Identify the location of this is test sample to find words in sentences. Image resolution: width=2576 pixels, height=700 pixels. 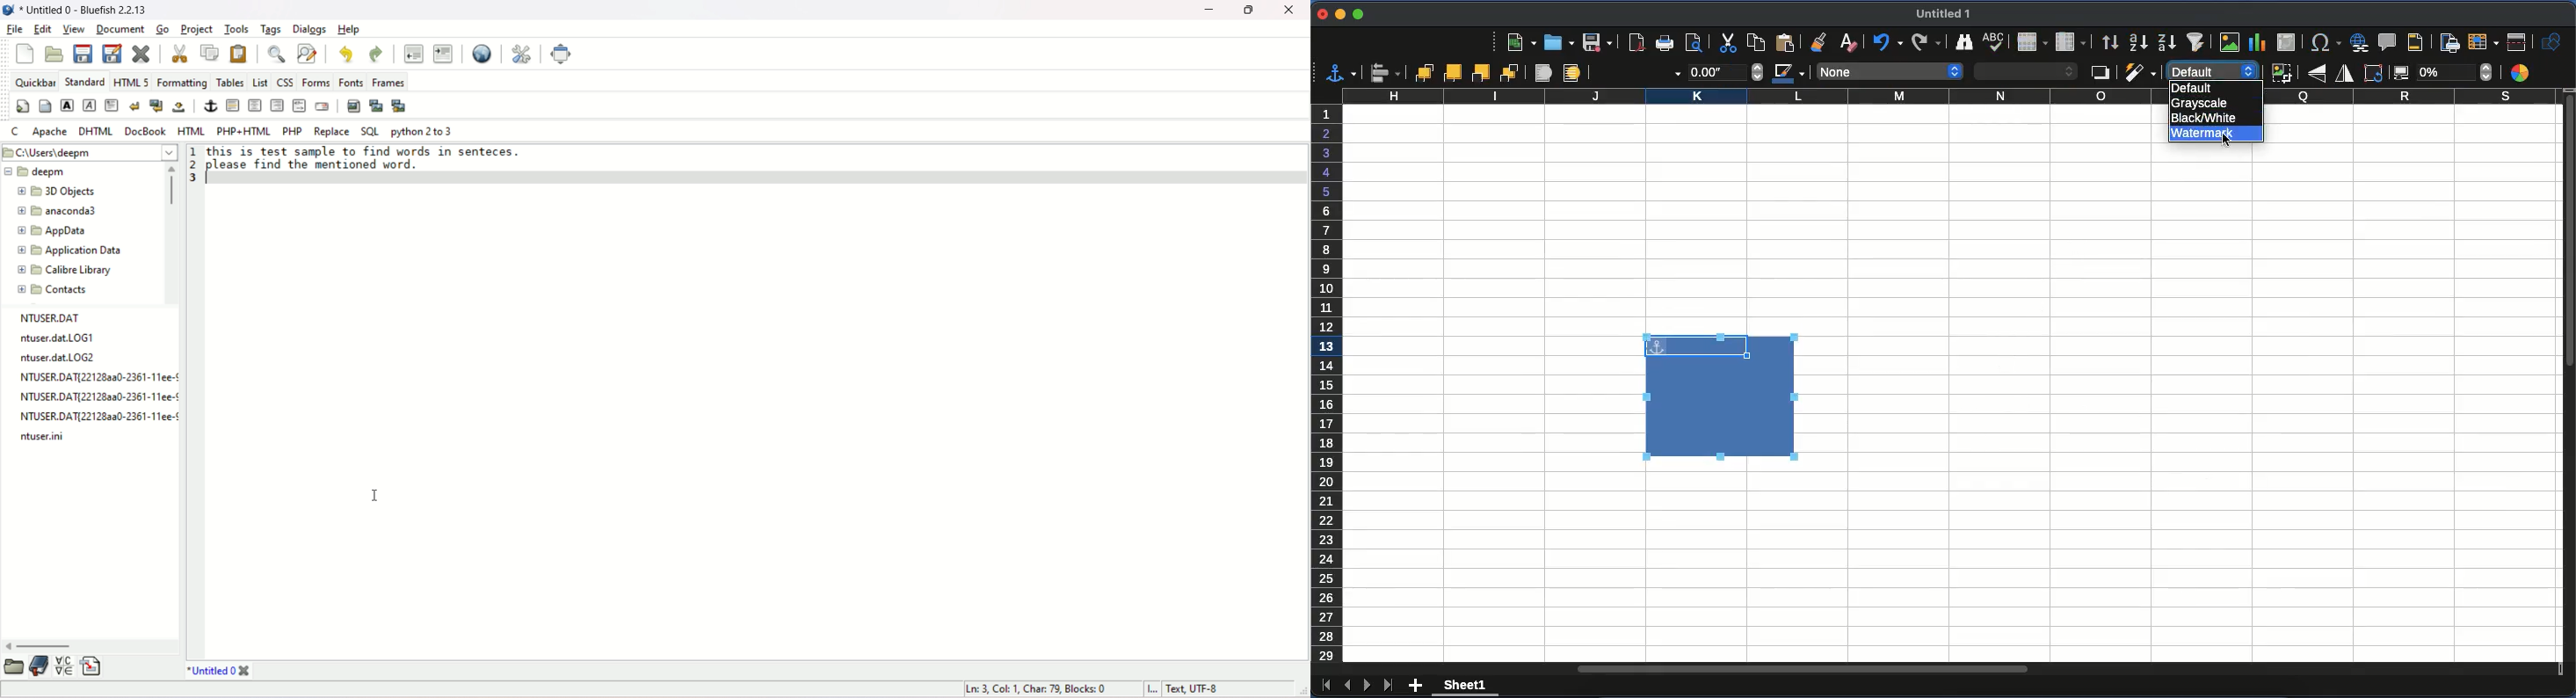
(363, 150).